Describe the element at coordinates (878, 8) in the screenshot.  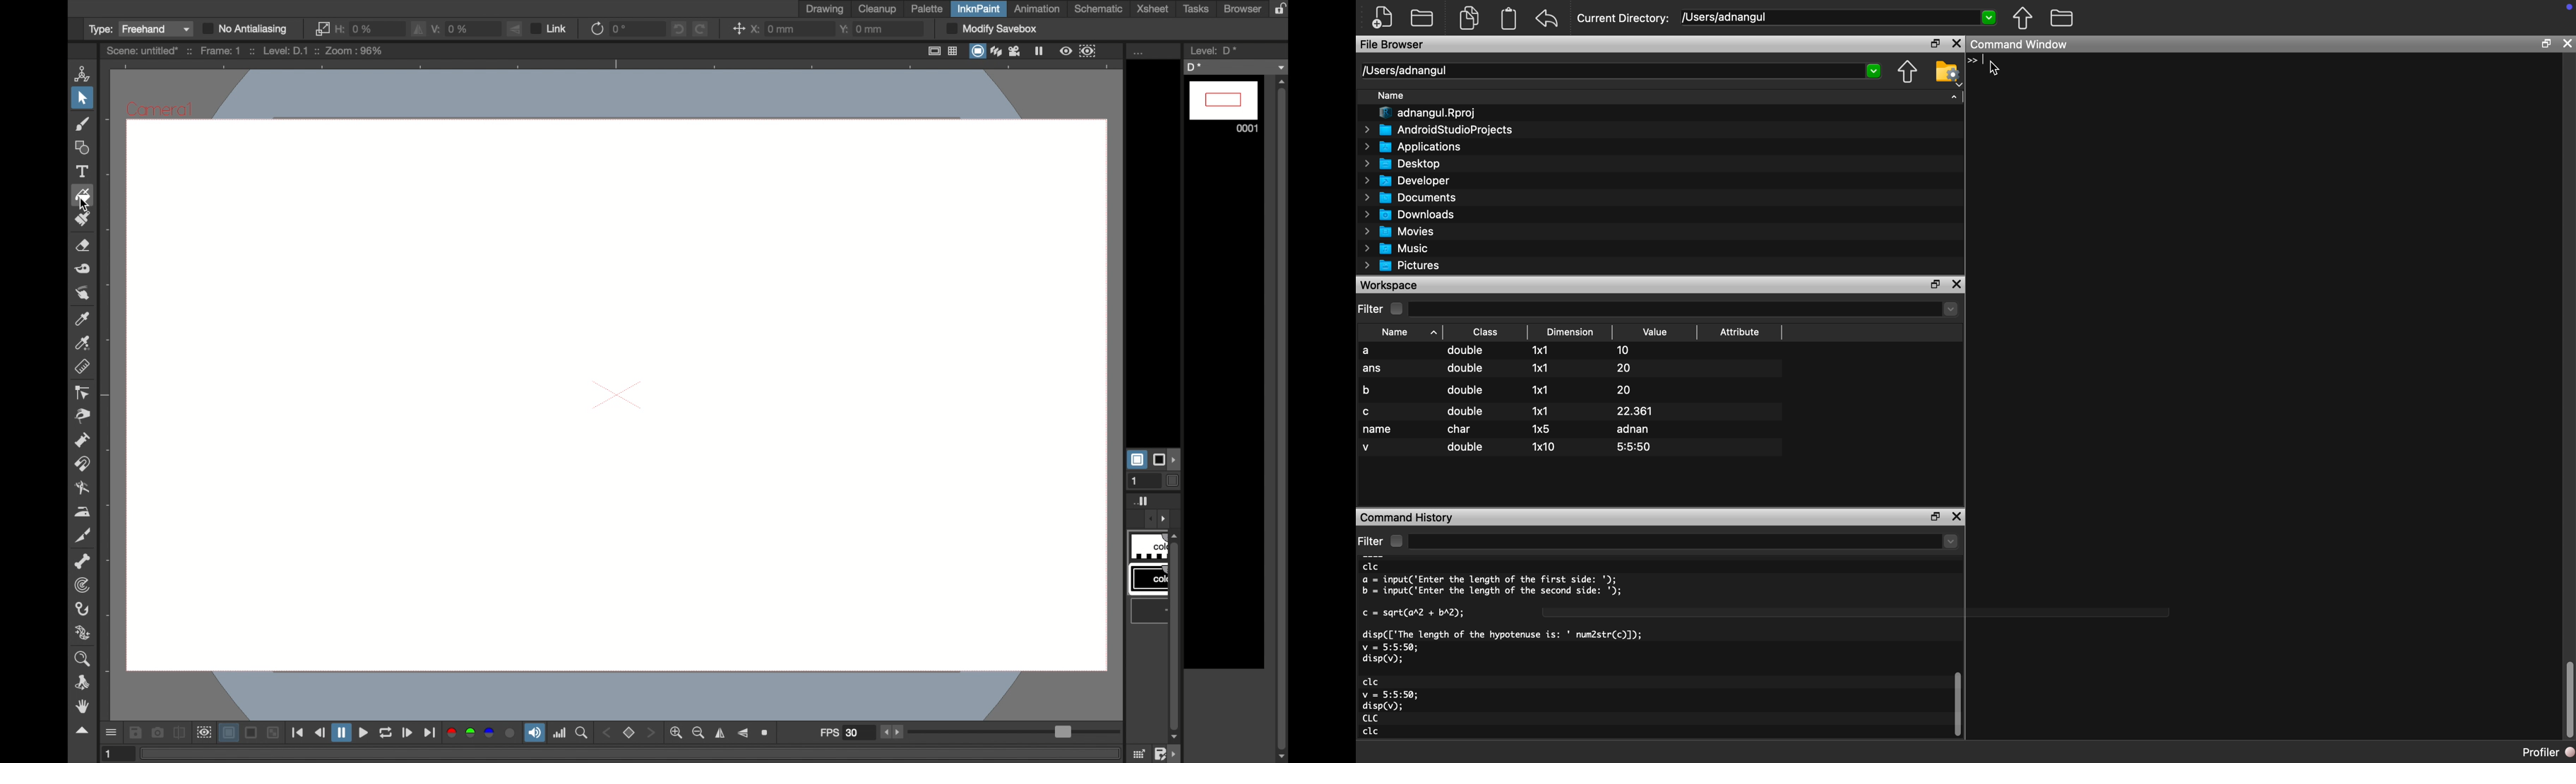
I see `cleanup` at that location.